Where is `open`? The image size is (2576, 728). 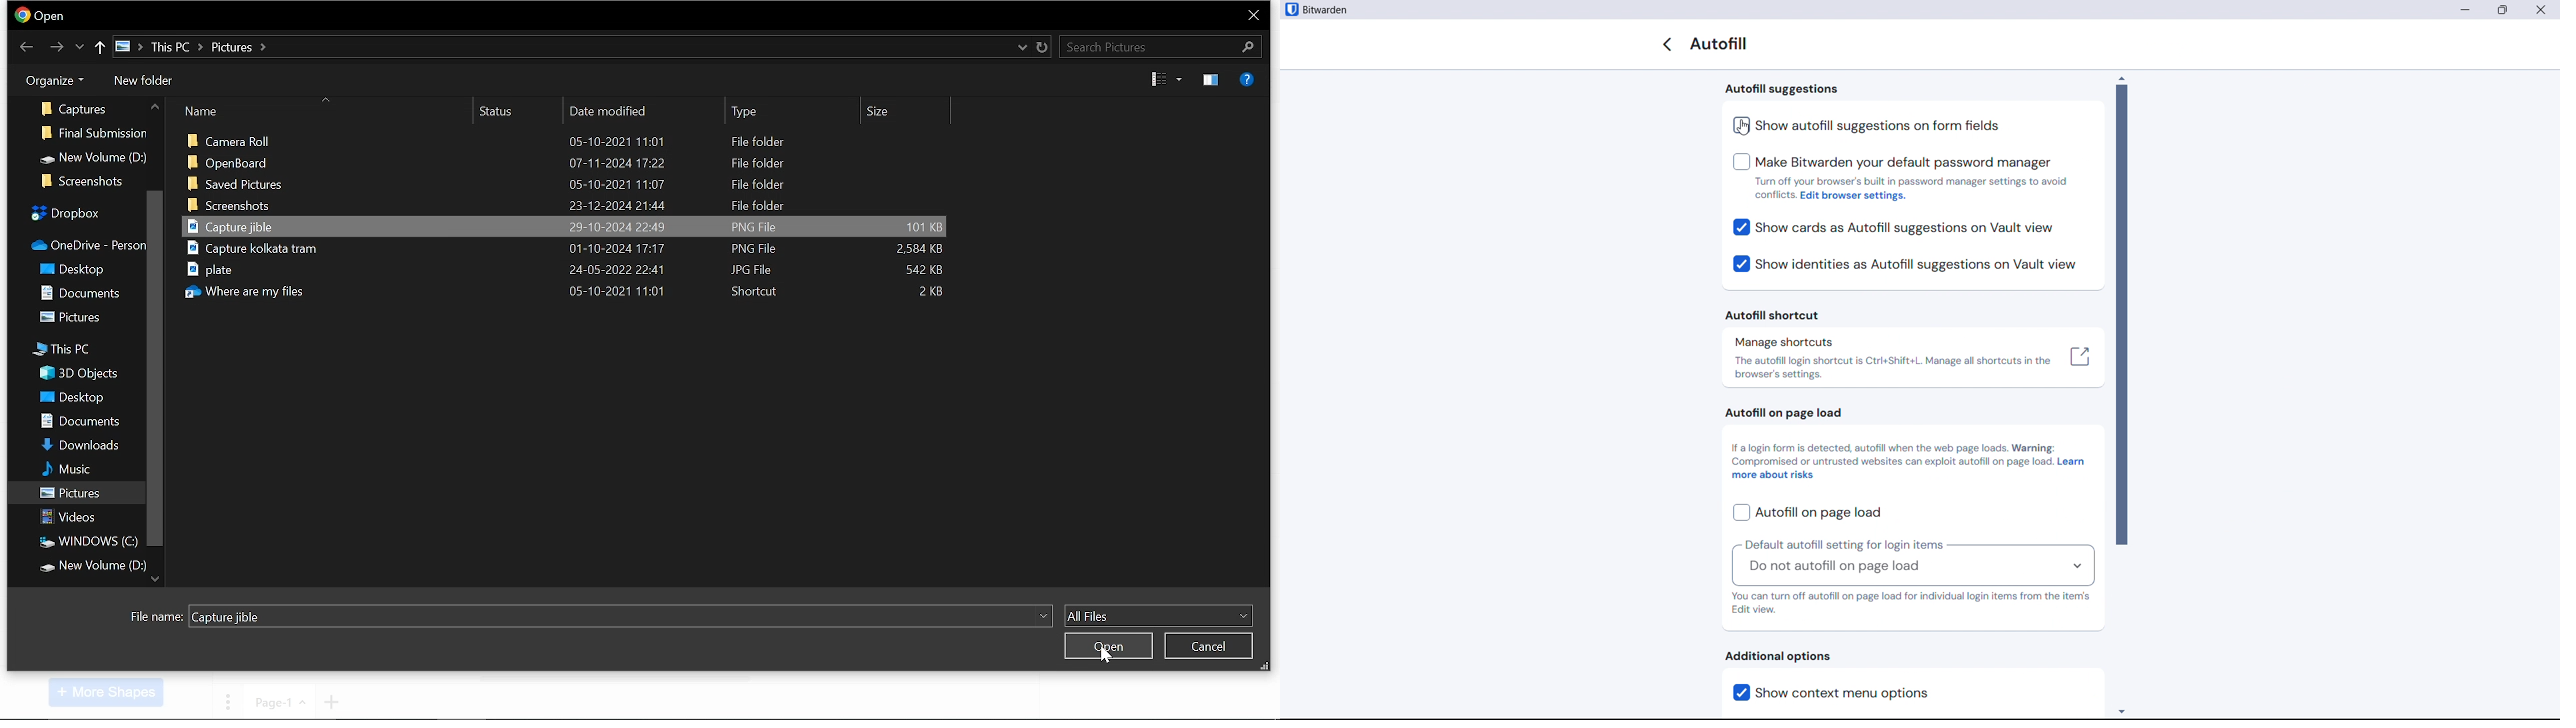 open is located at coordinates (1106, 646).